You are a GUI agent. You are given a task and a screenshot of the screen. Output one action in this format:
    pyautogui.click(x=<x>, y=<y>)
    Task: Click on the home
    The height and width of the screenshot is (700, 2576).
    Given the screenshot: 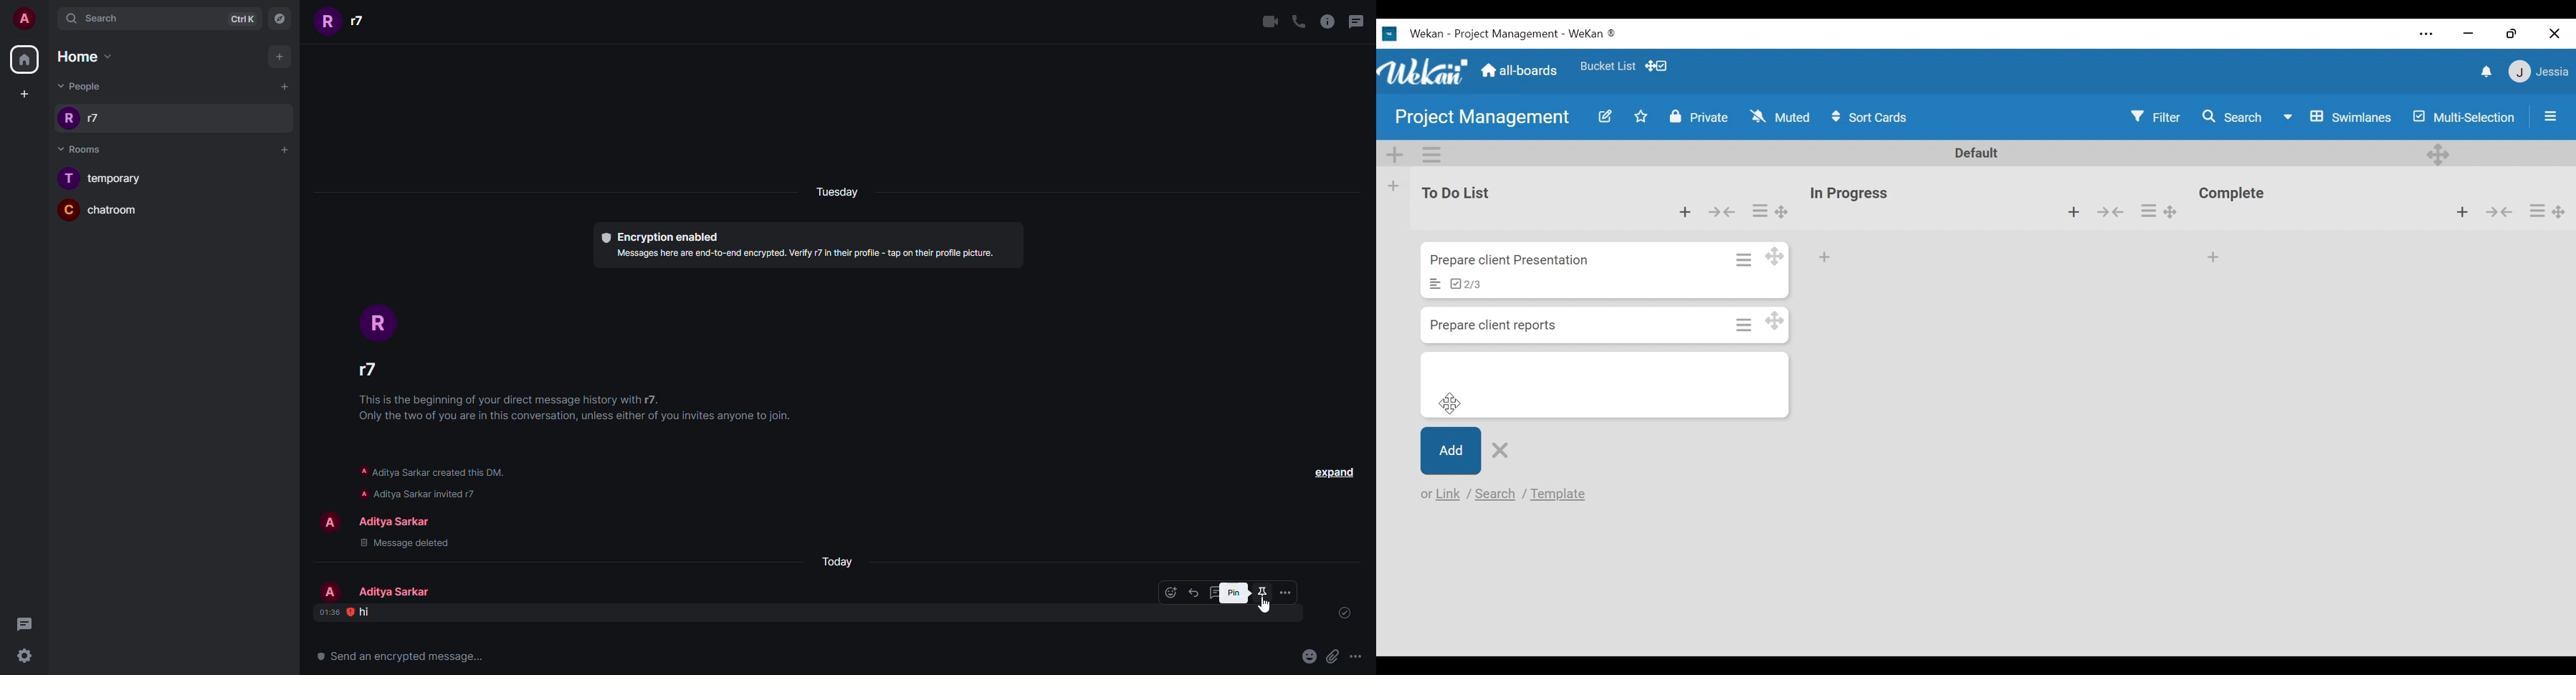 What is the action you would take?
    pyautogui.click(x=27, y=59)
    